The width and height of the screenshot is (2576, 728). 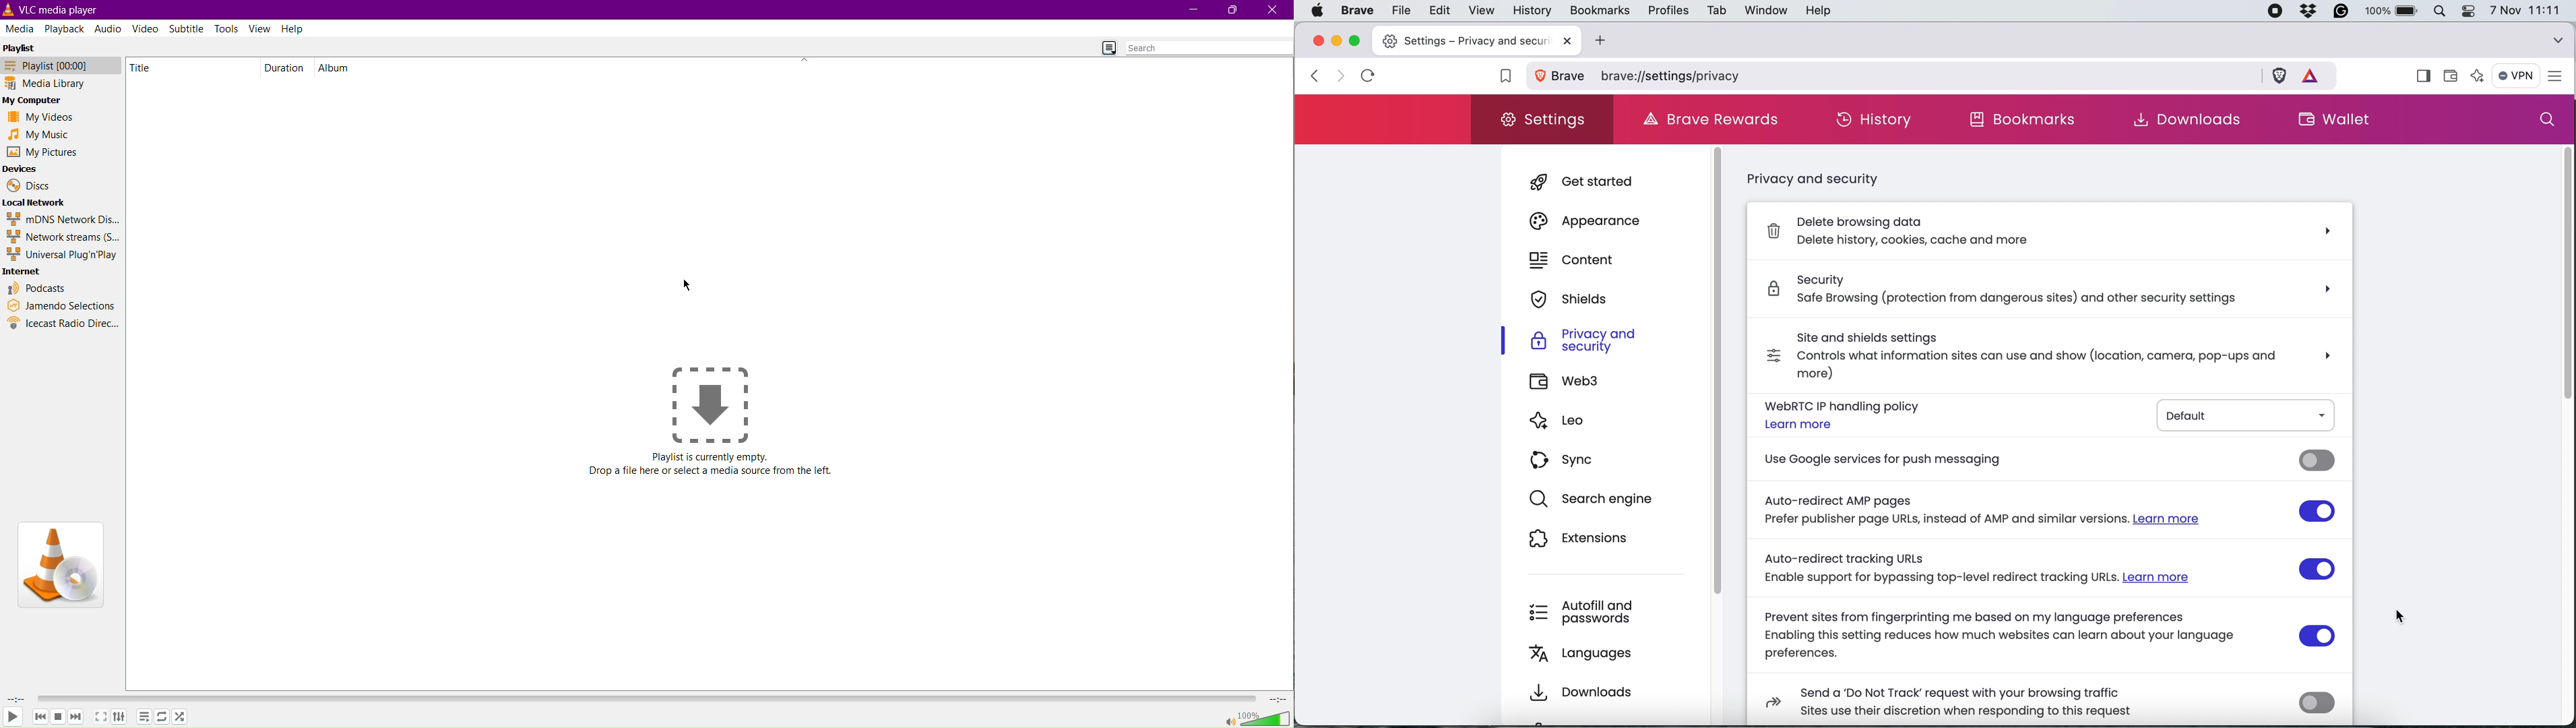 What do you see at coordinates (38, 288) in the screenshot?
I see `Podcasts` at bounding box center [38, 288].